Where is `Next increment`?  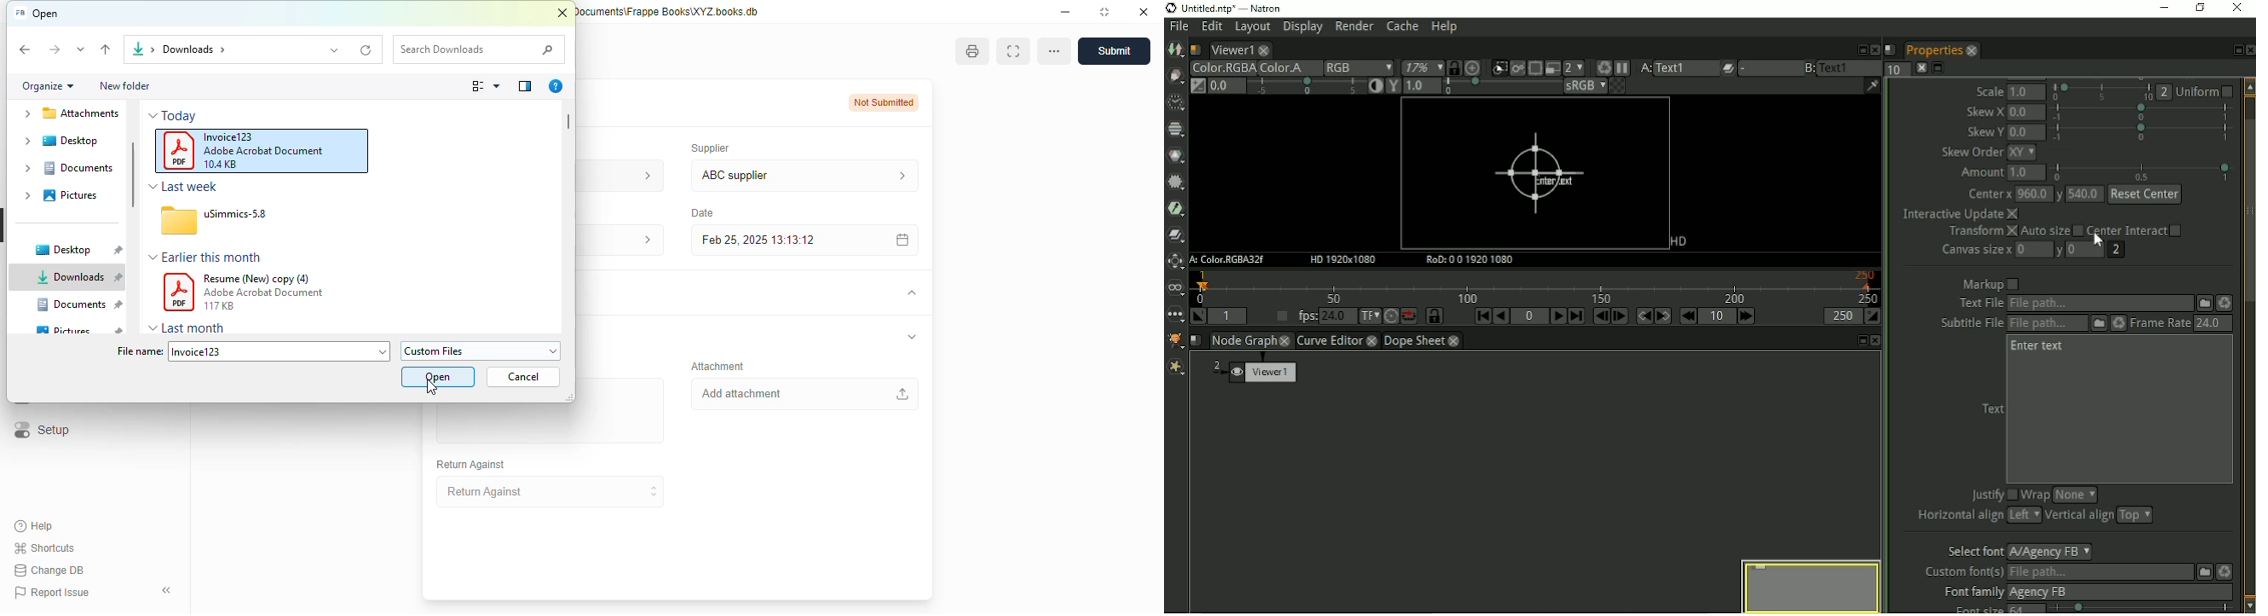
Next increment is located at coordinates (1748, 316).